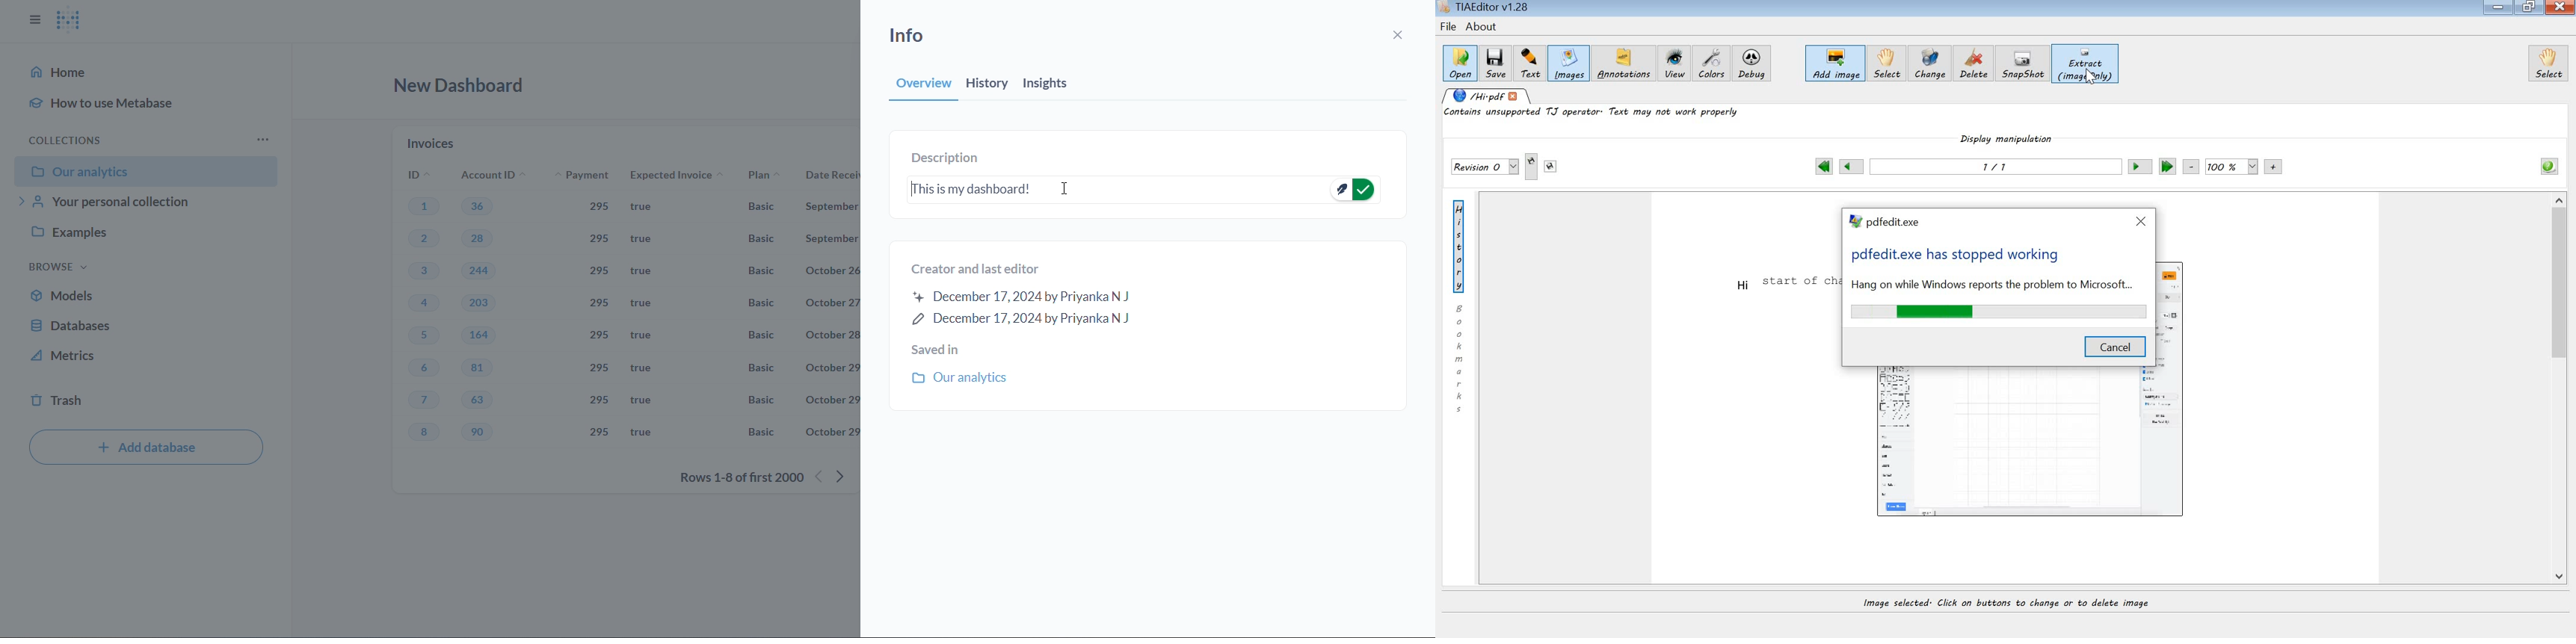  What do you see at coordinates (647, 272) in the screenshot?
I see `true` at bounding box center [647, 272].